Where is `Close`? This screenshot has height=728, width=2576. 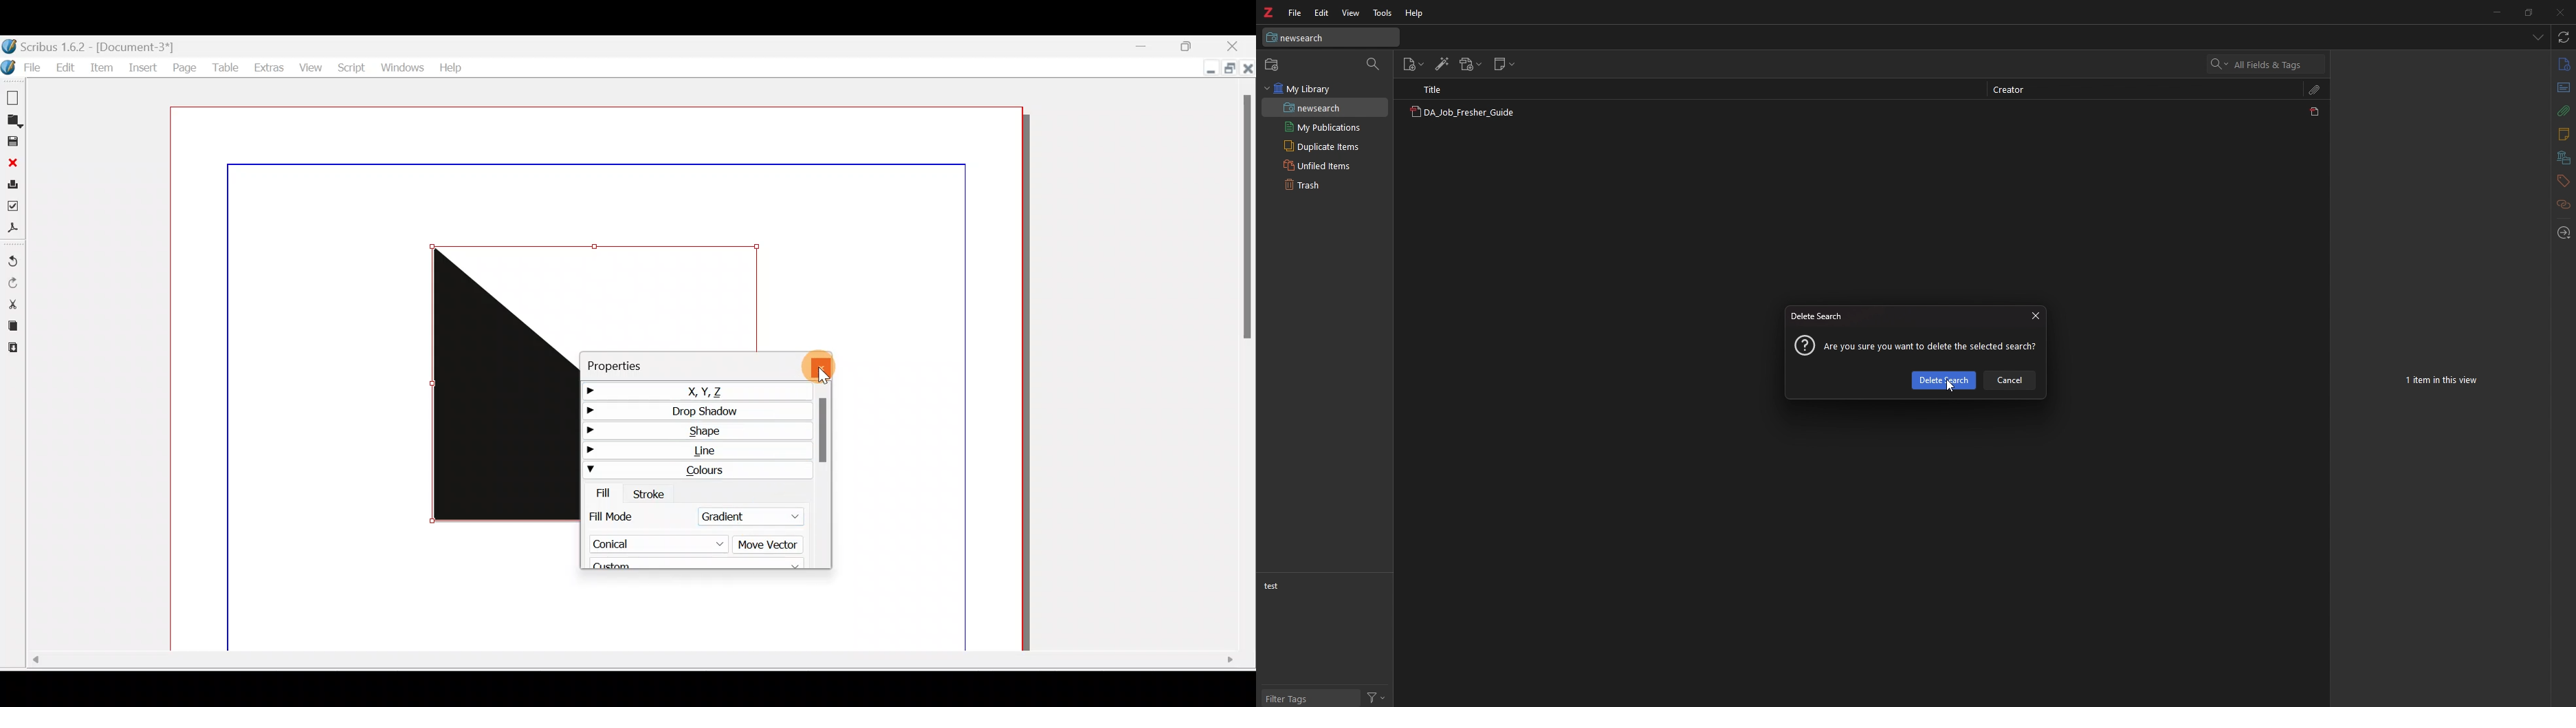
Close is located at coordinates (1247, 72).